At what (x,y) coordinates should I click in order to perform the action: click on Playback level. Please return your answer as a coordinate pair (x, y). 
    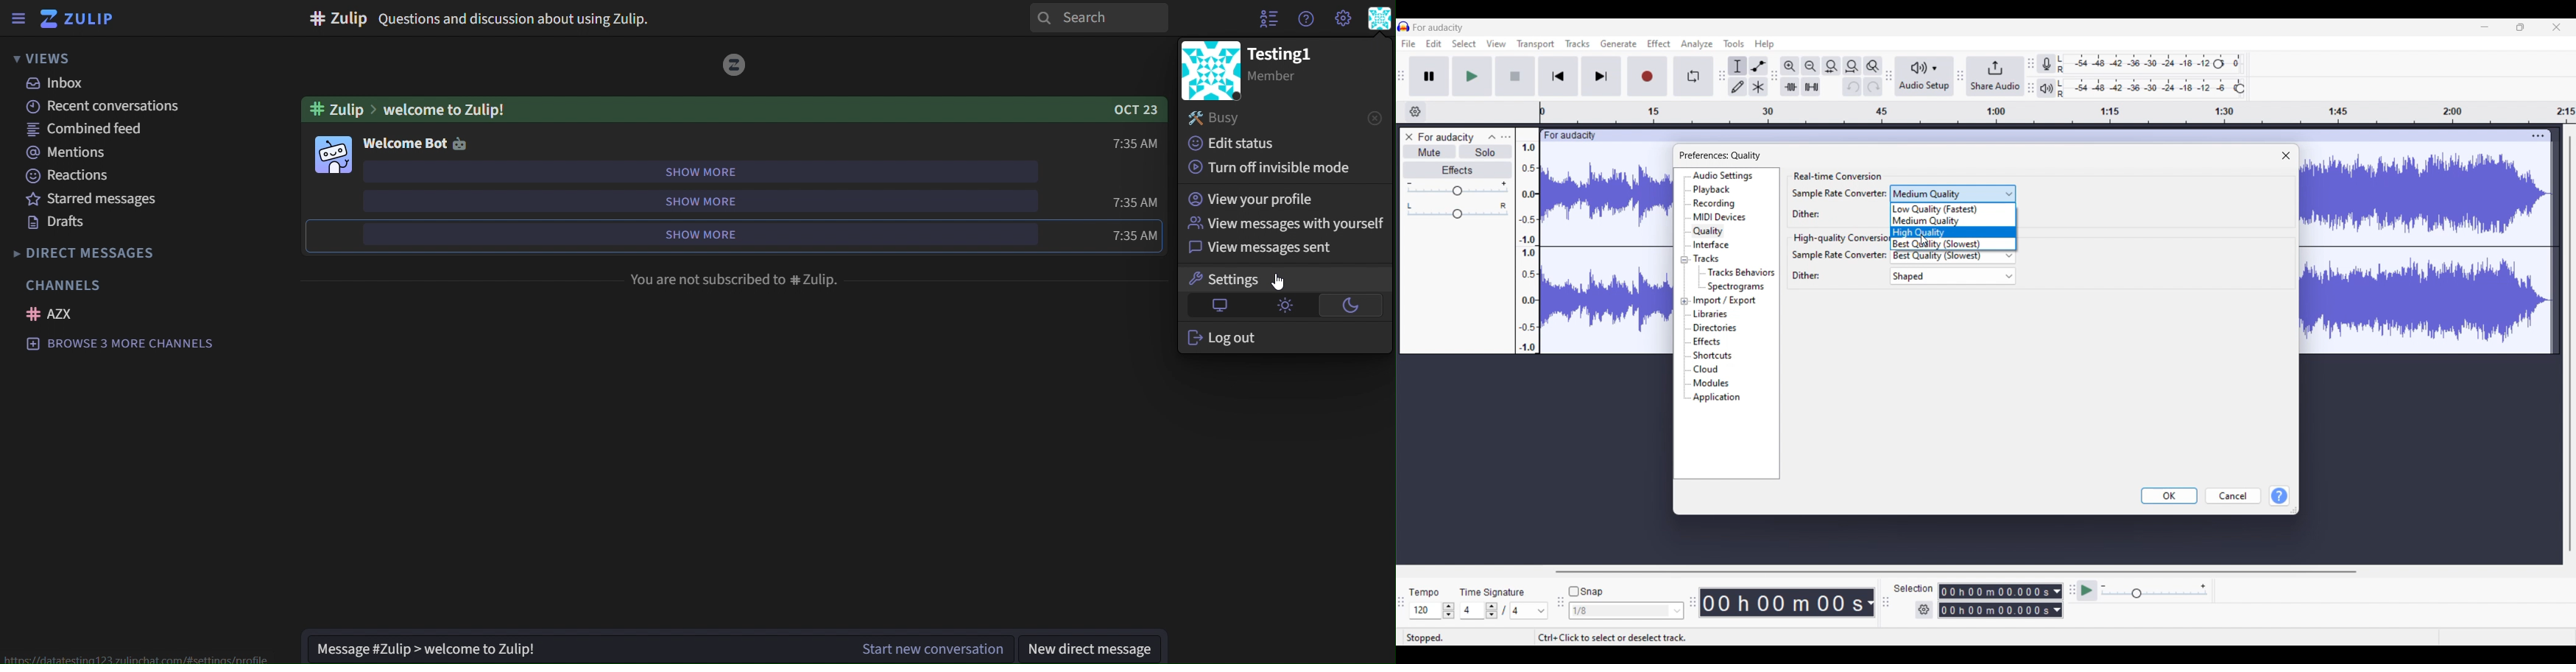
    Looking at the image, I should click on (2144, 89).